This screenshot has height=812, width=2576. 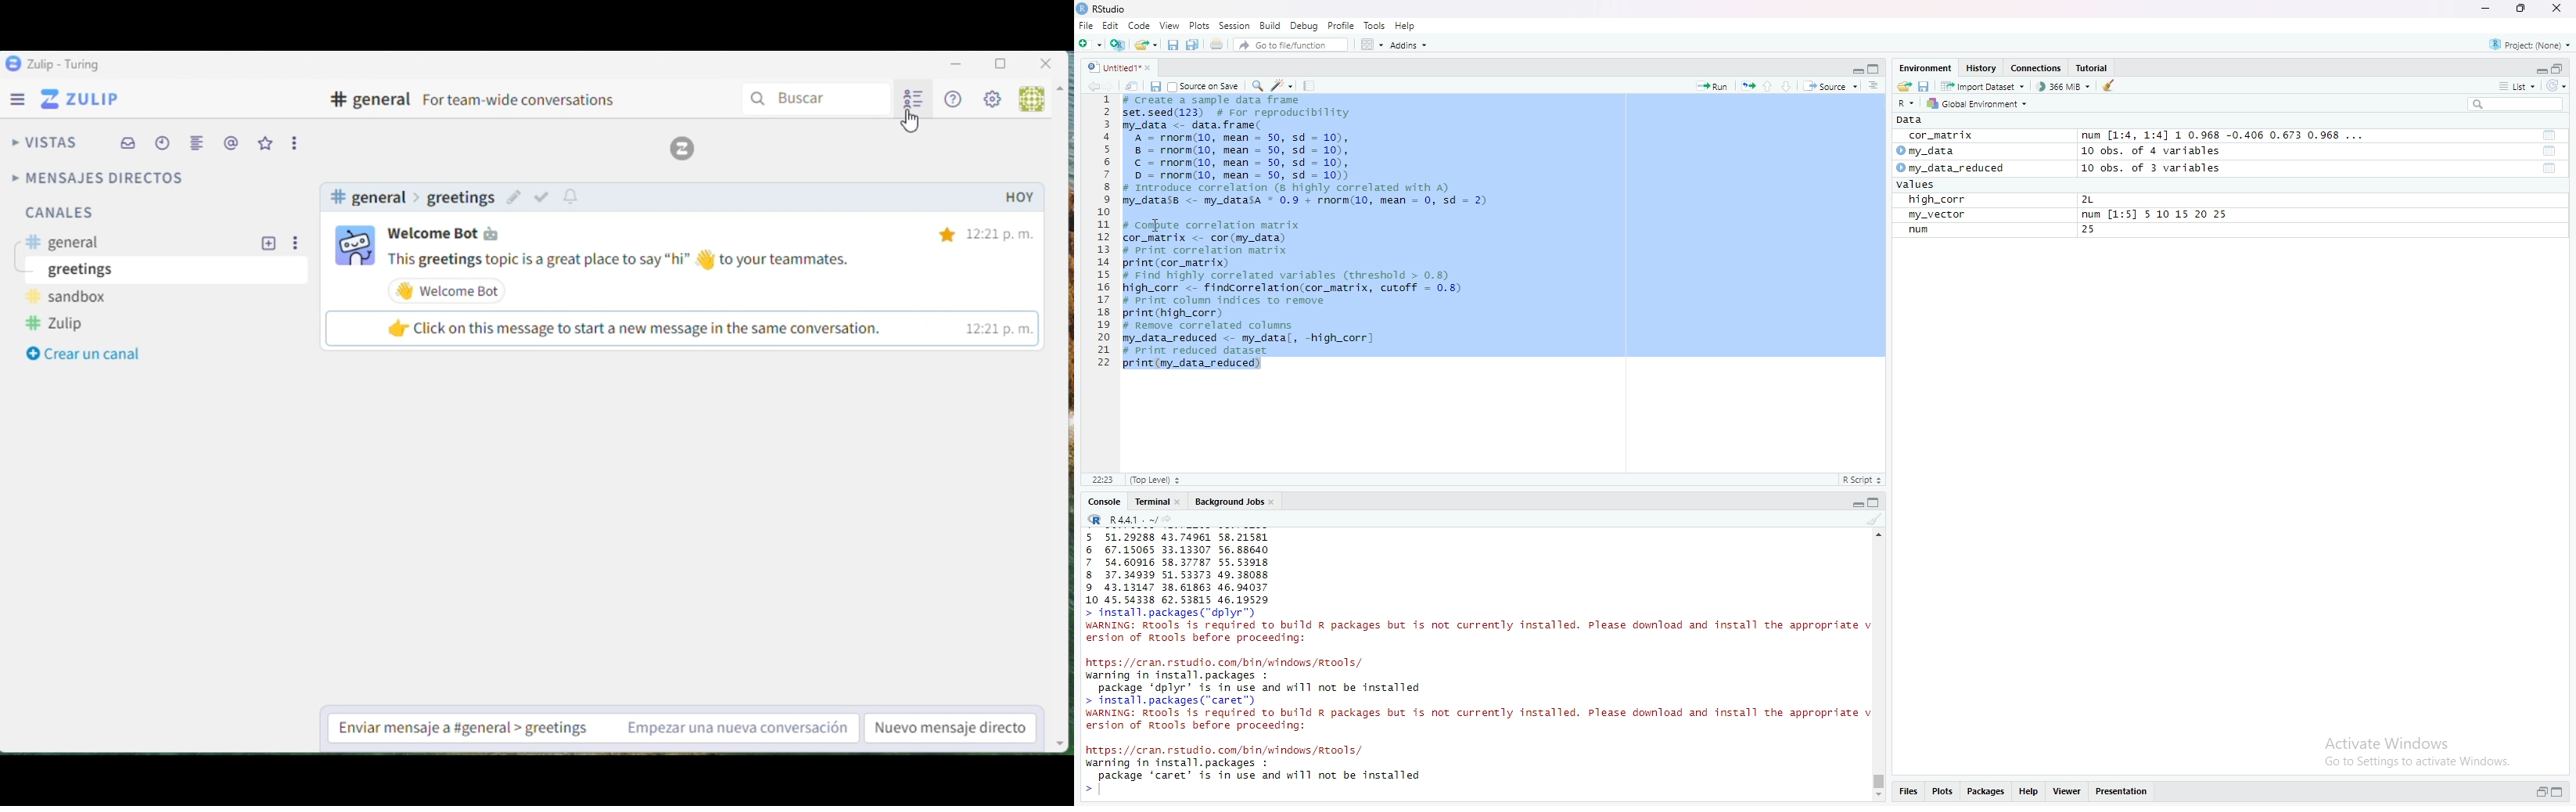 I want to click on minimise, so click(x=2486, y=8).